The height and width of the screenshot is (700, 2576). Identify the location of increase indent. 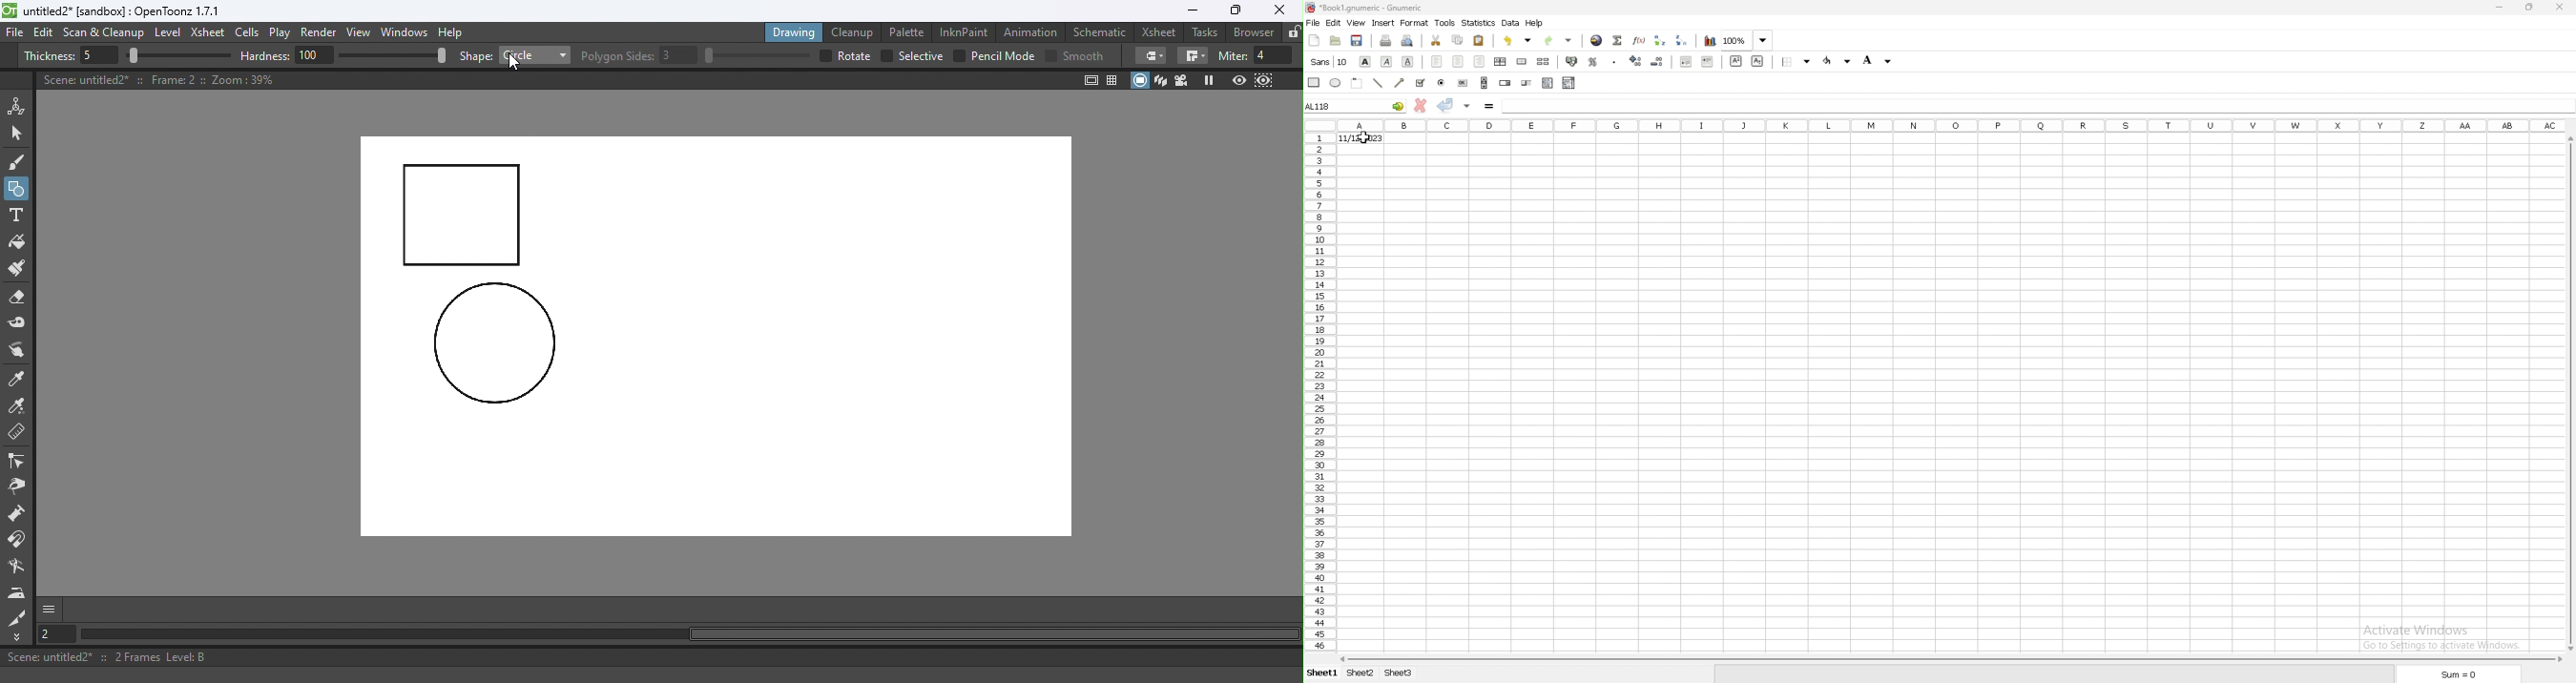
(1636, 61).